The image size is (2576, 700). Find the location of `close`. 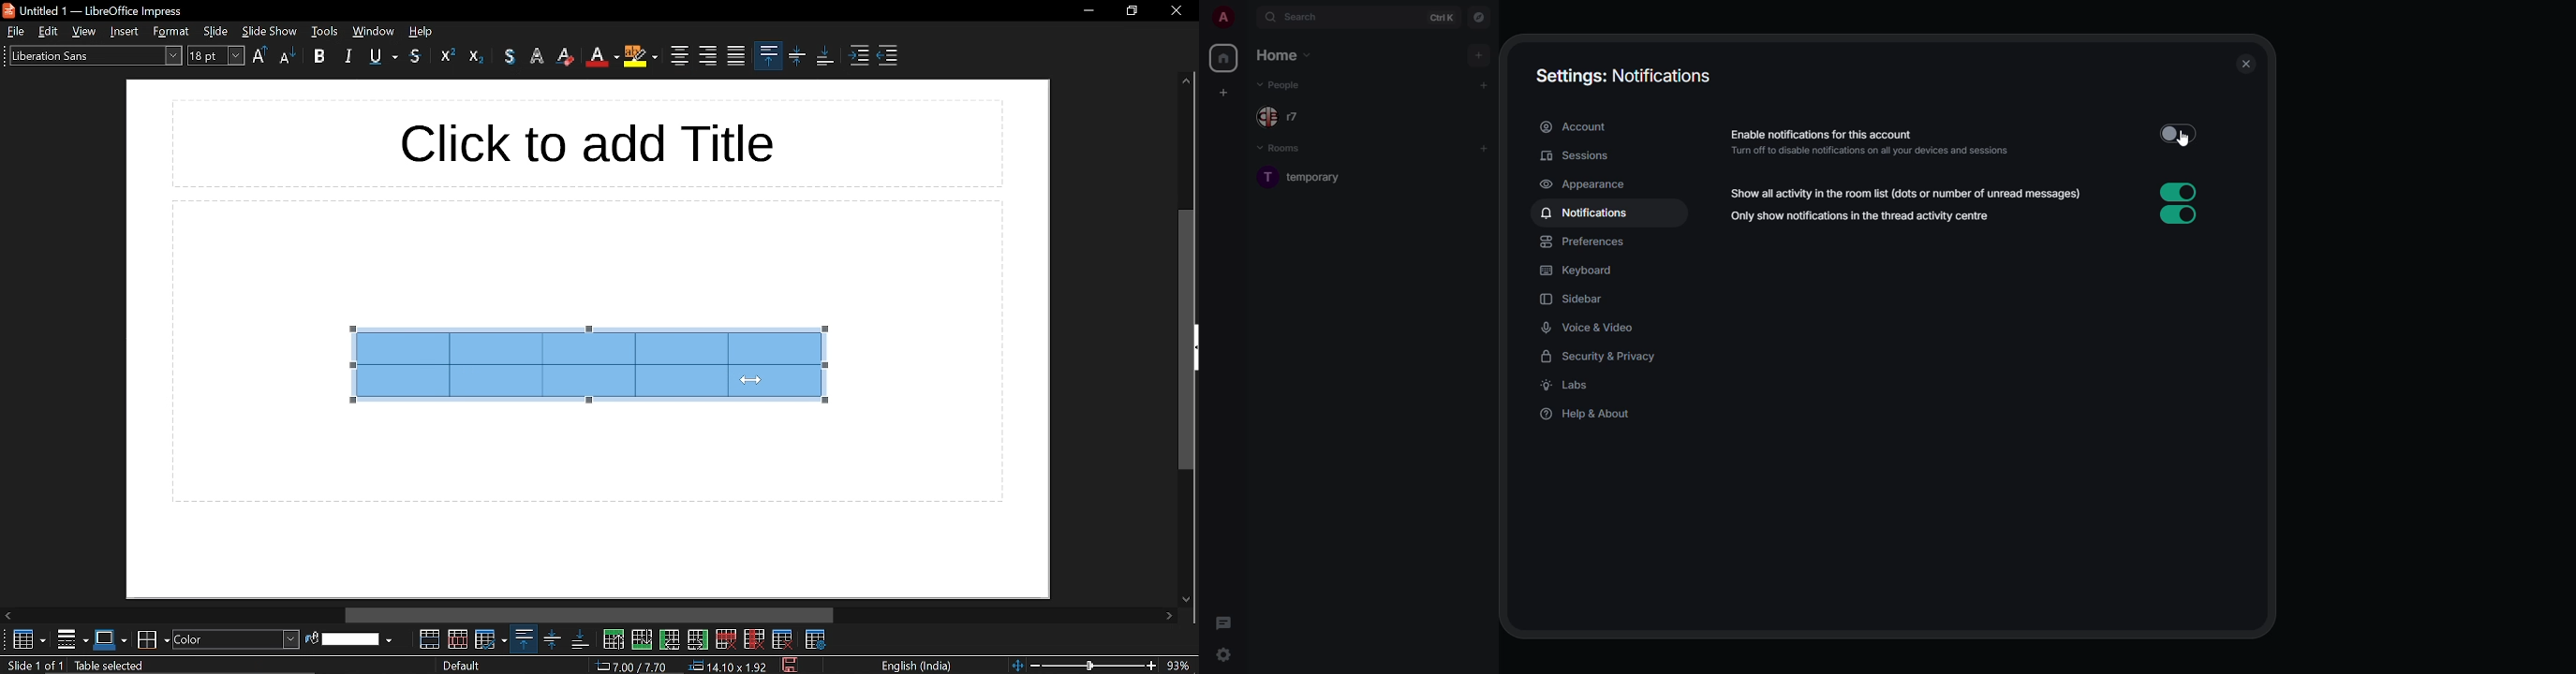

close is located at coordinates (2243, 64).